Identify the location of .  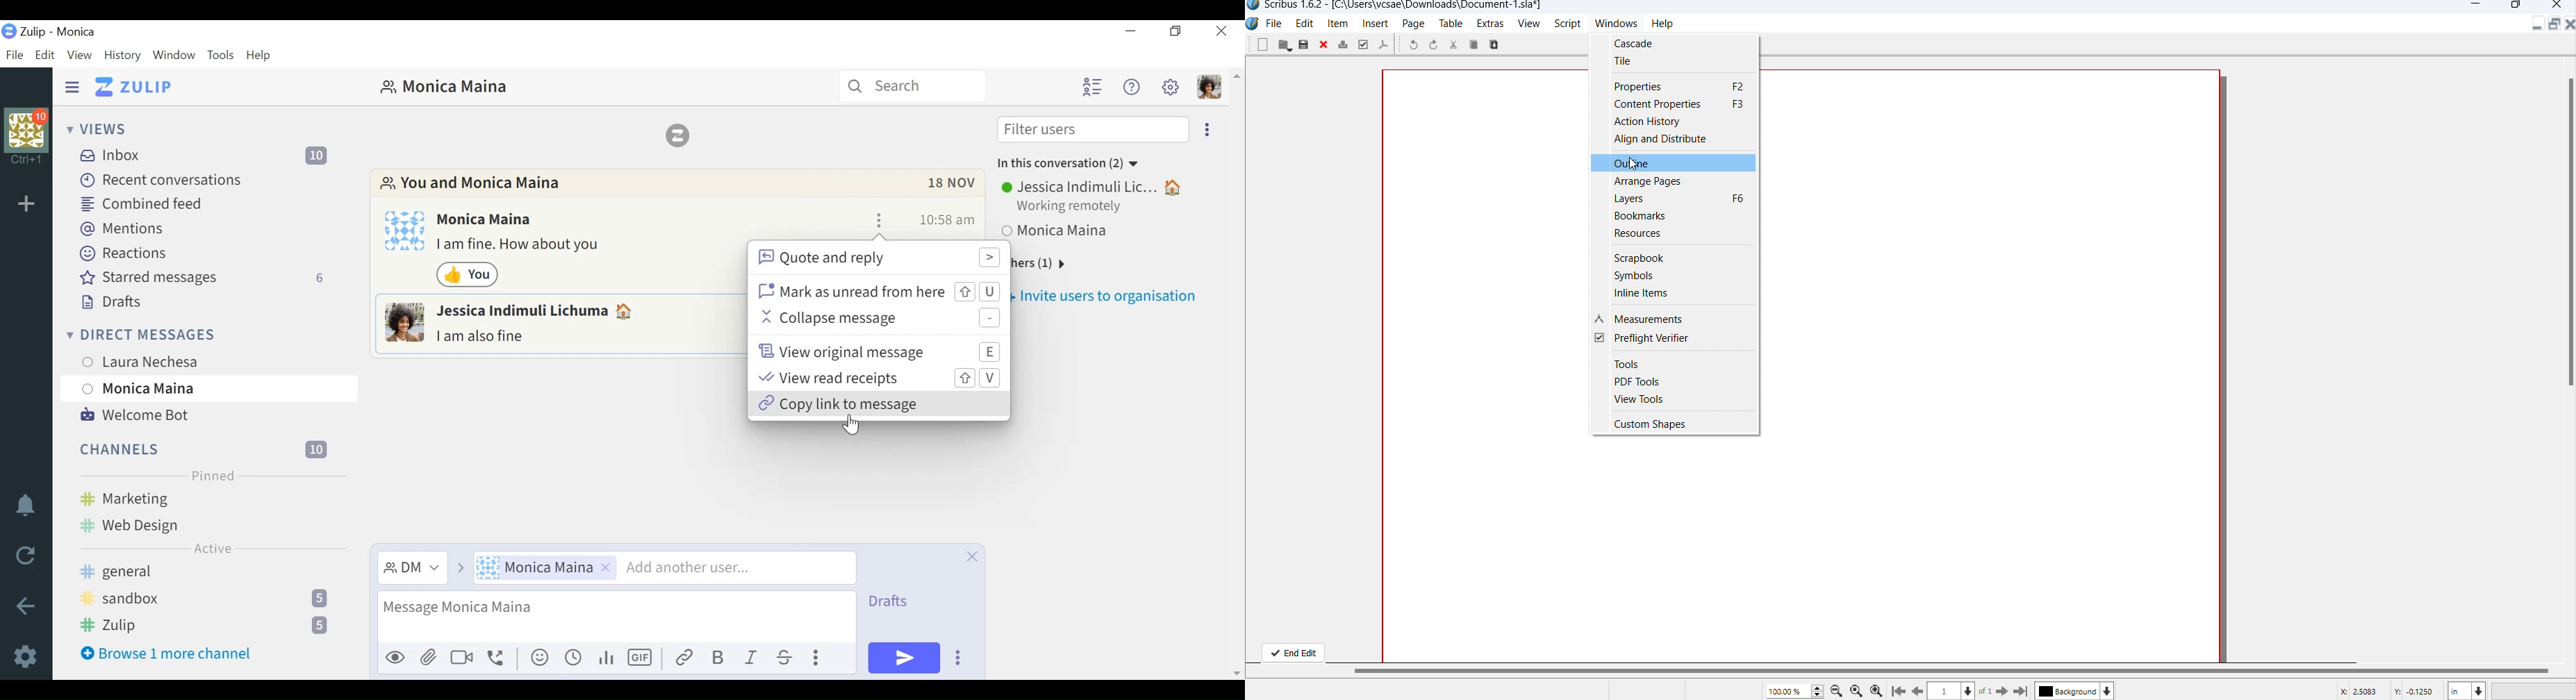
(1325, 44).